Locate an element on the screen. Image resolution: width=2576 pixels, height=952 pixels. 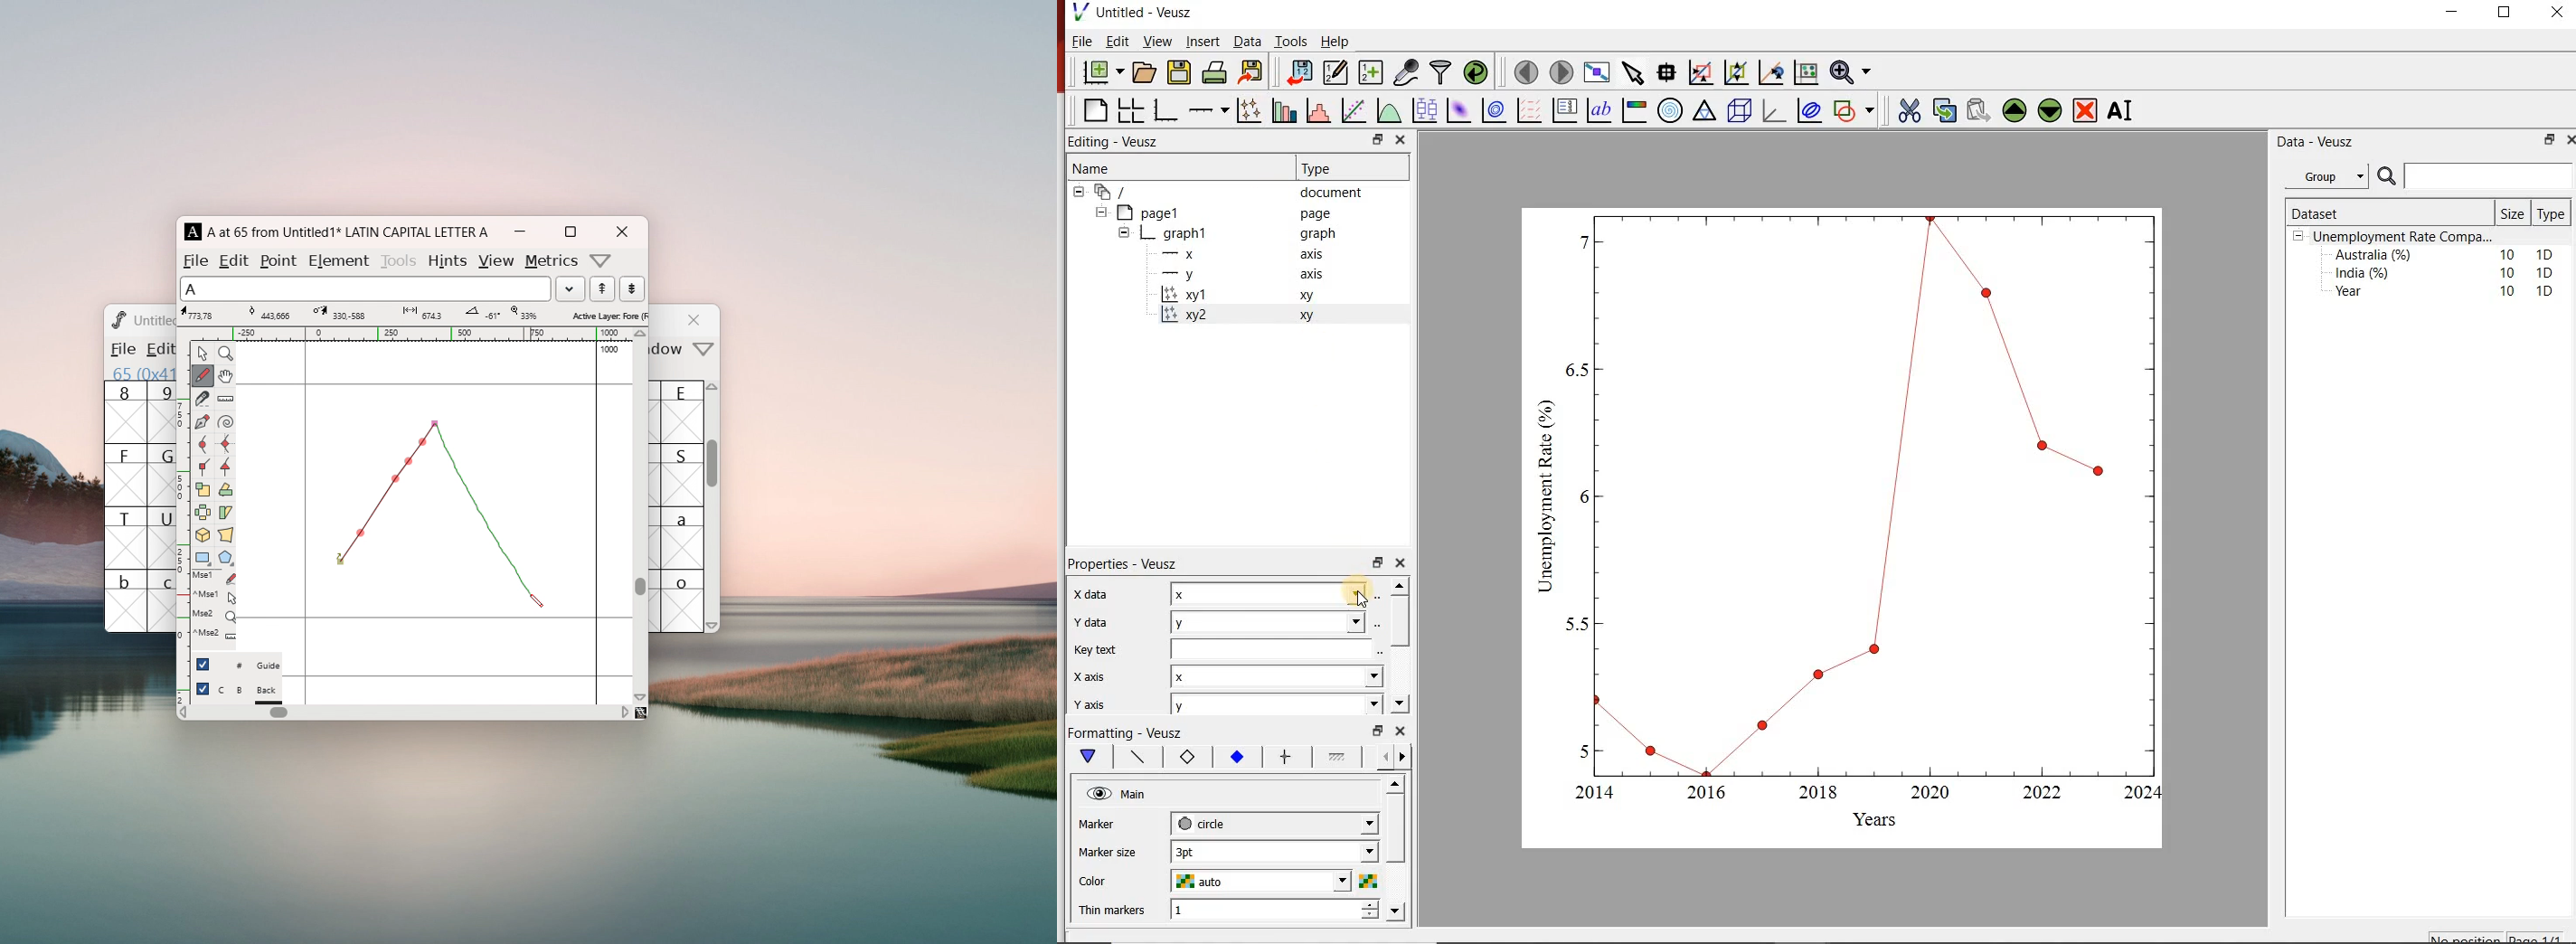
plot covariance ellipses is located at coordinates (1810, 110).